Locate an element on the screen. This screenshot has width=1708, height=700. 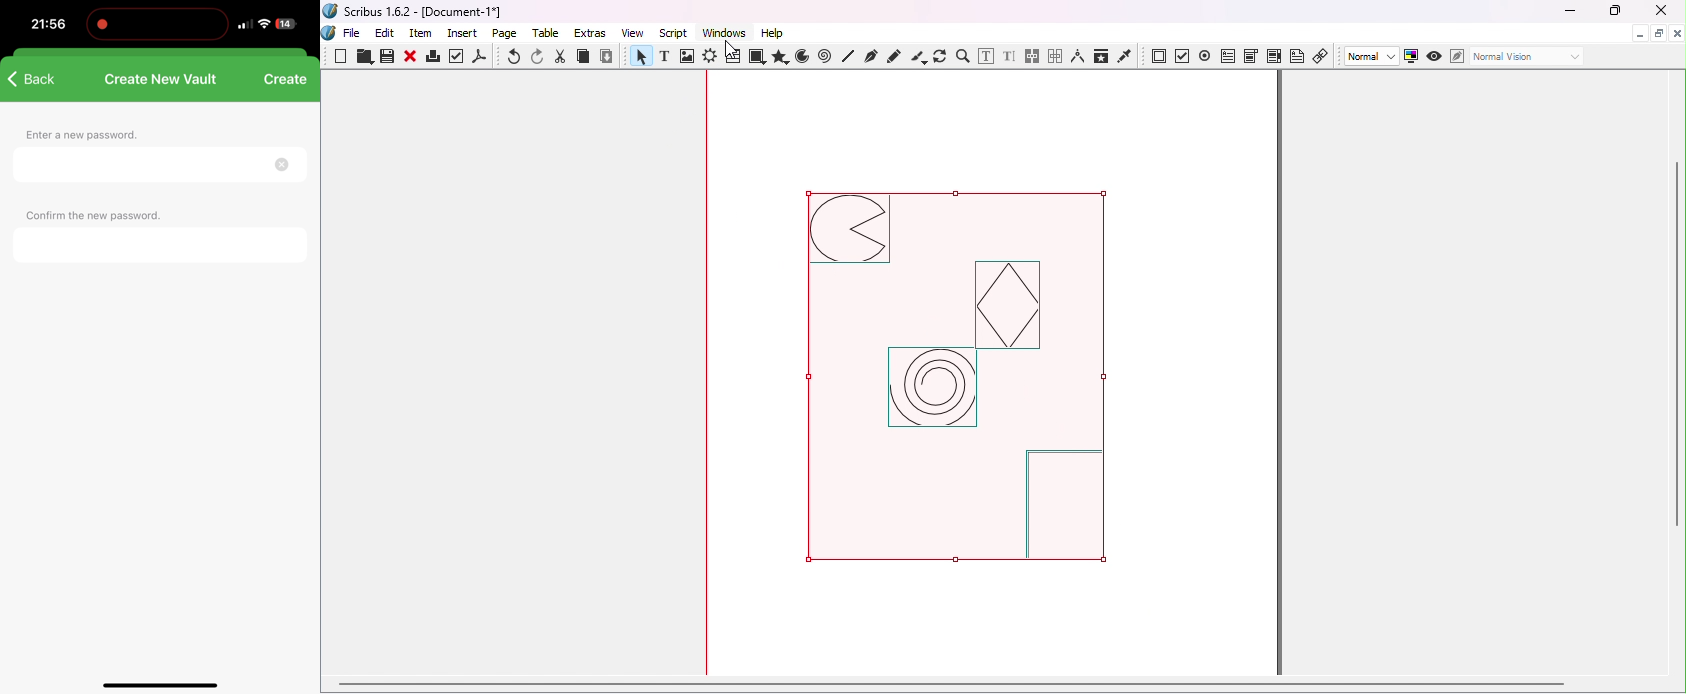
Shapes is located at coordinates (756, 57).